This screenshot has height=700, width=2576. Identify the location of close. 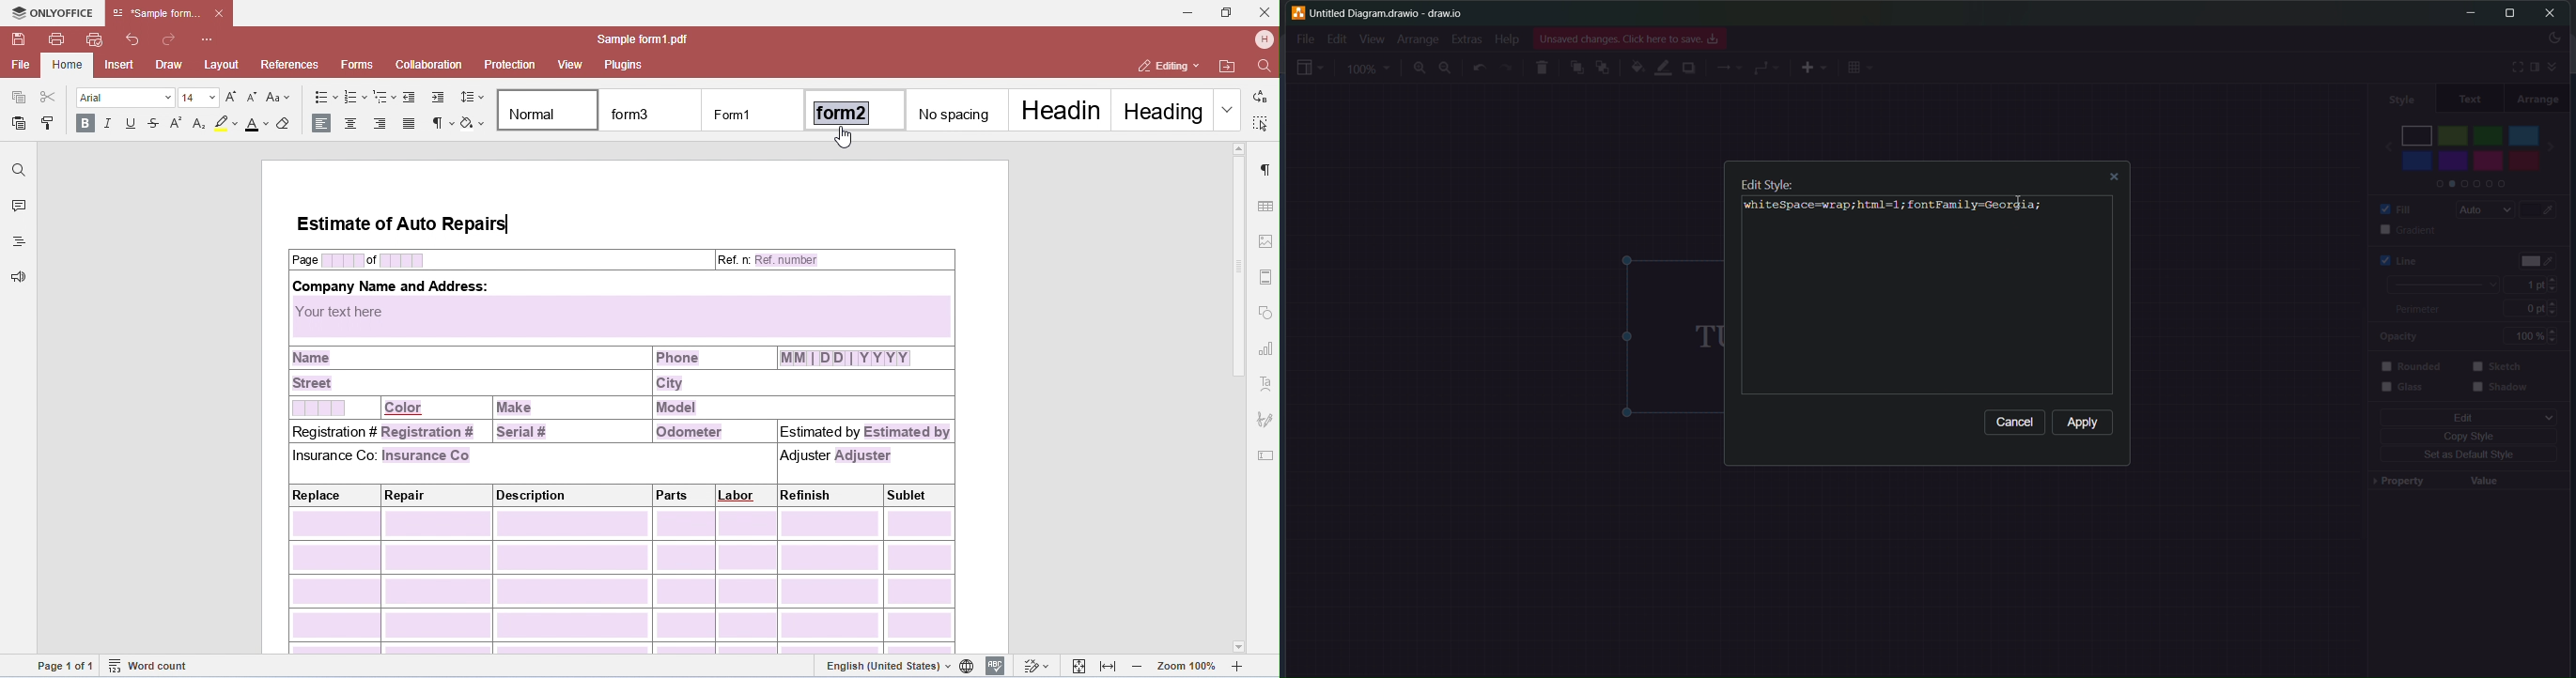
(2552, 13).